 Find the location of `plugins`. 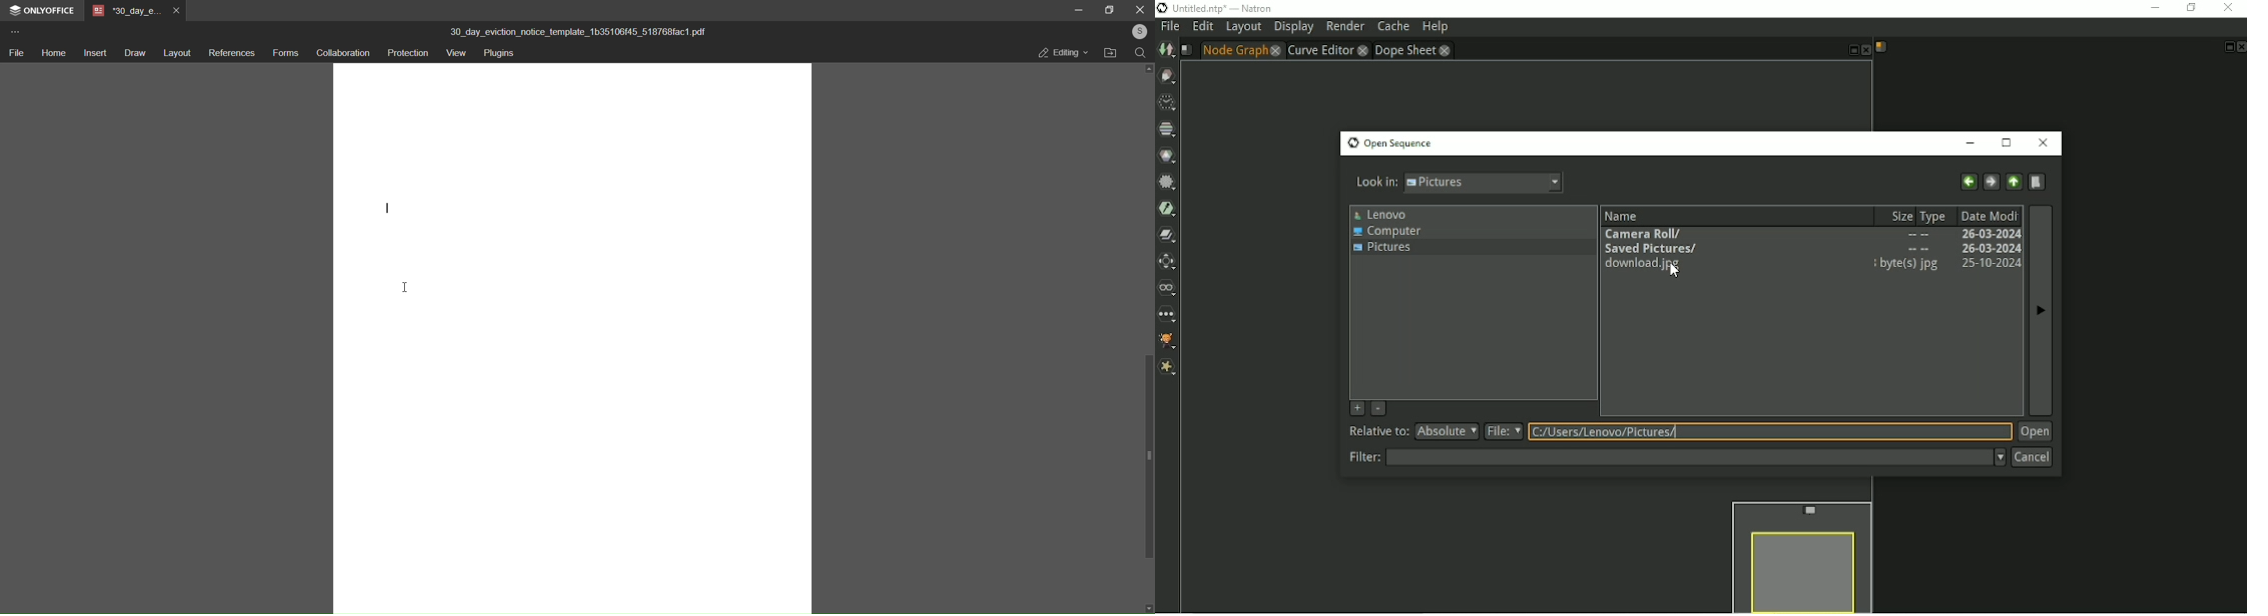

plugins is located at coordinates (499, 54).